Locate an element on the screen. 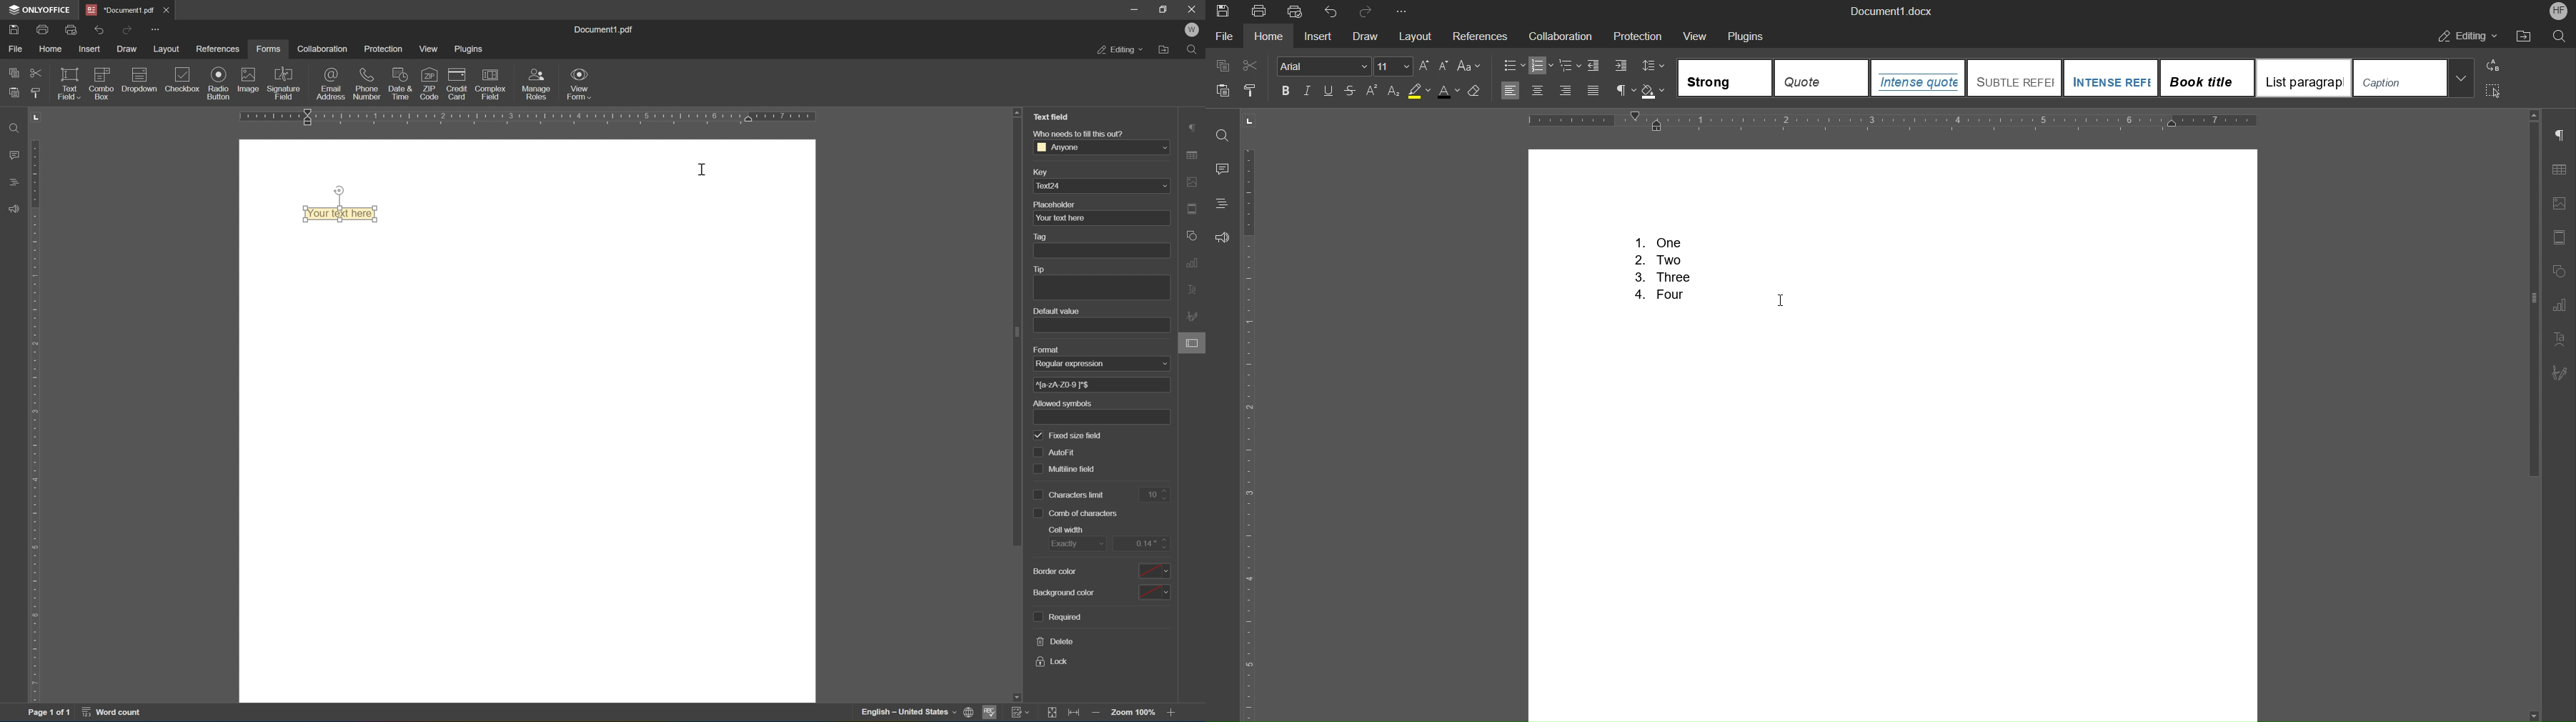  text field is located at coordinates (67, 82).